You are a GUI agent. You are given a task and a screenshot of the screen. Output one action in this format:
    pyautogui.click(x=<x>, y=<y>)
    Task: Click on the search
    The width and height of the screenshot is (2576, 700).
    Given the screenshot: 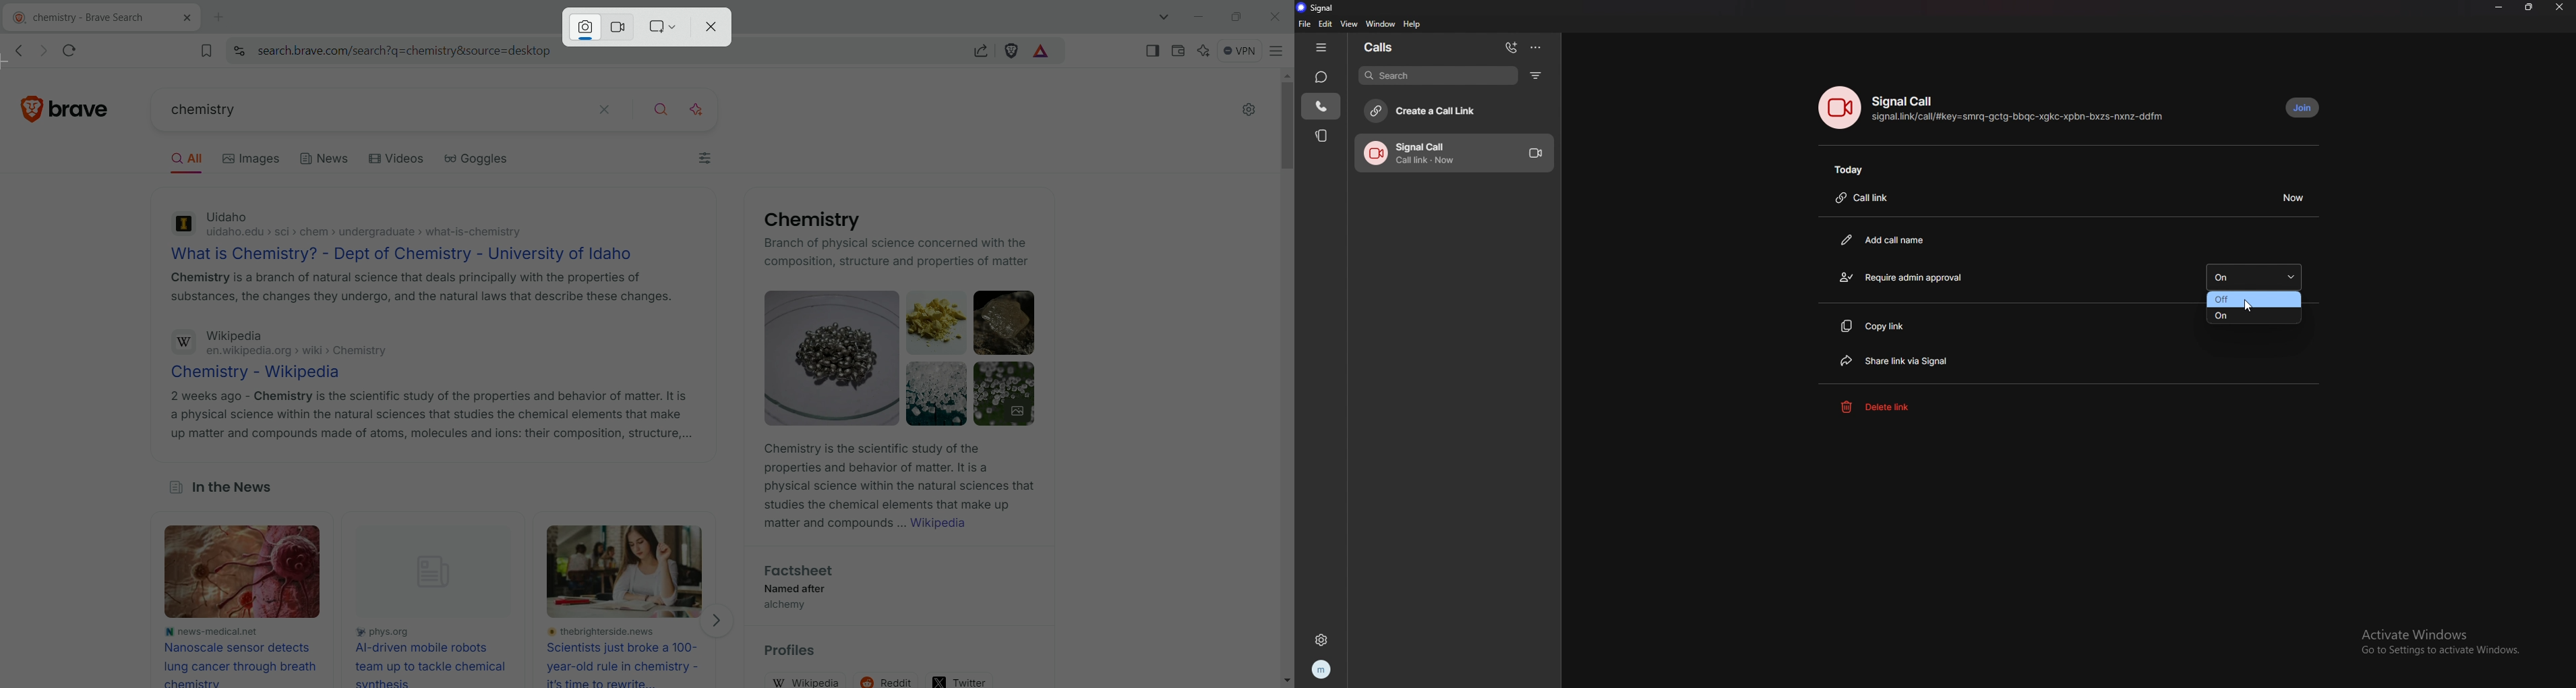 What is the action you would take?
    pyautogui.click(x=1439, y=75)
    